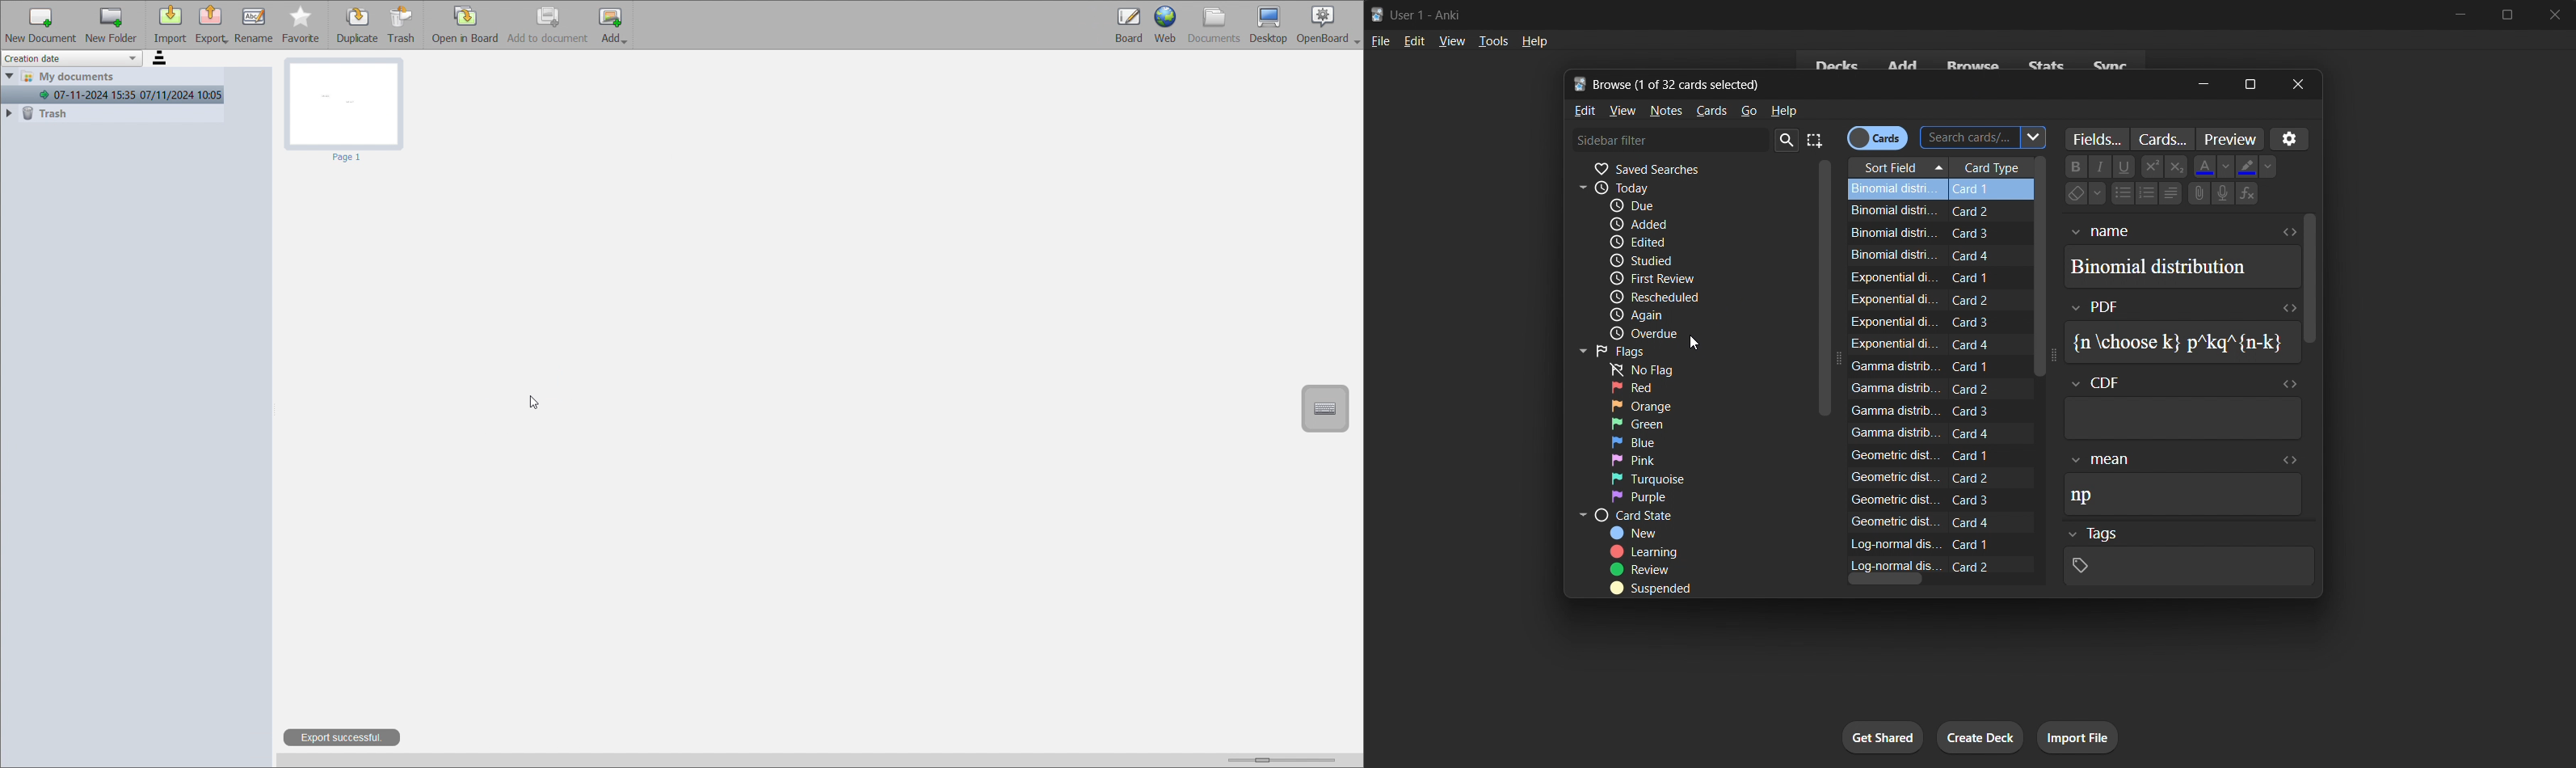 The image size is (2576, 784). I want to click on Drop down, so click(2071, 534).